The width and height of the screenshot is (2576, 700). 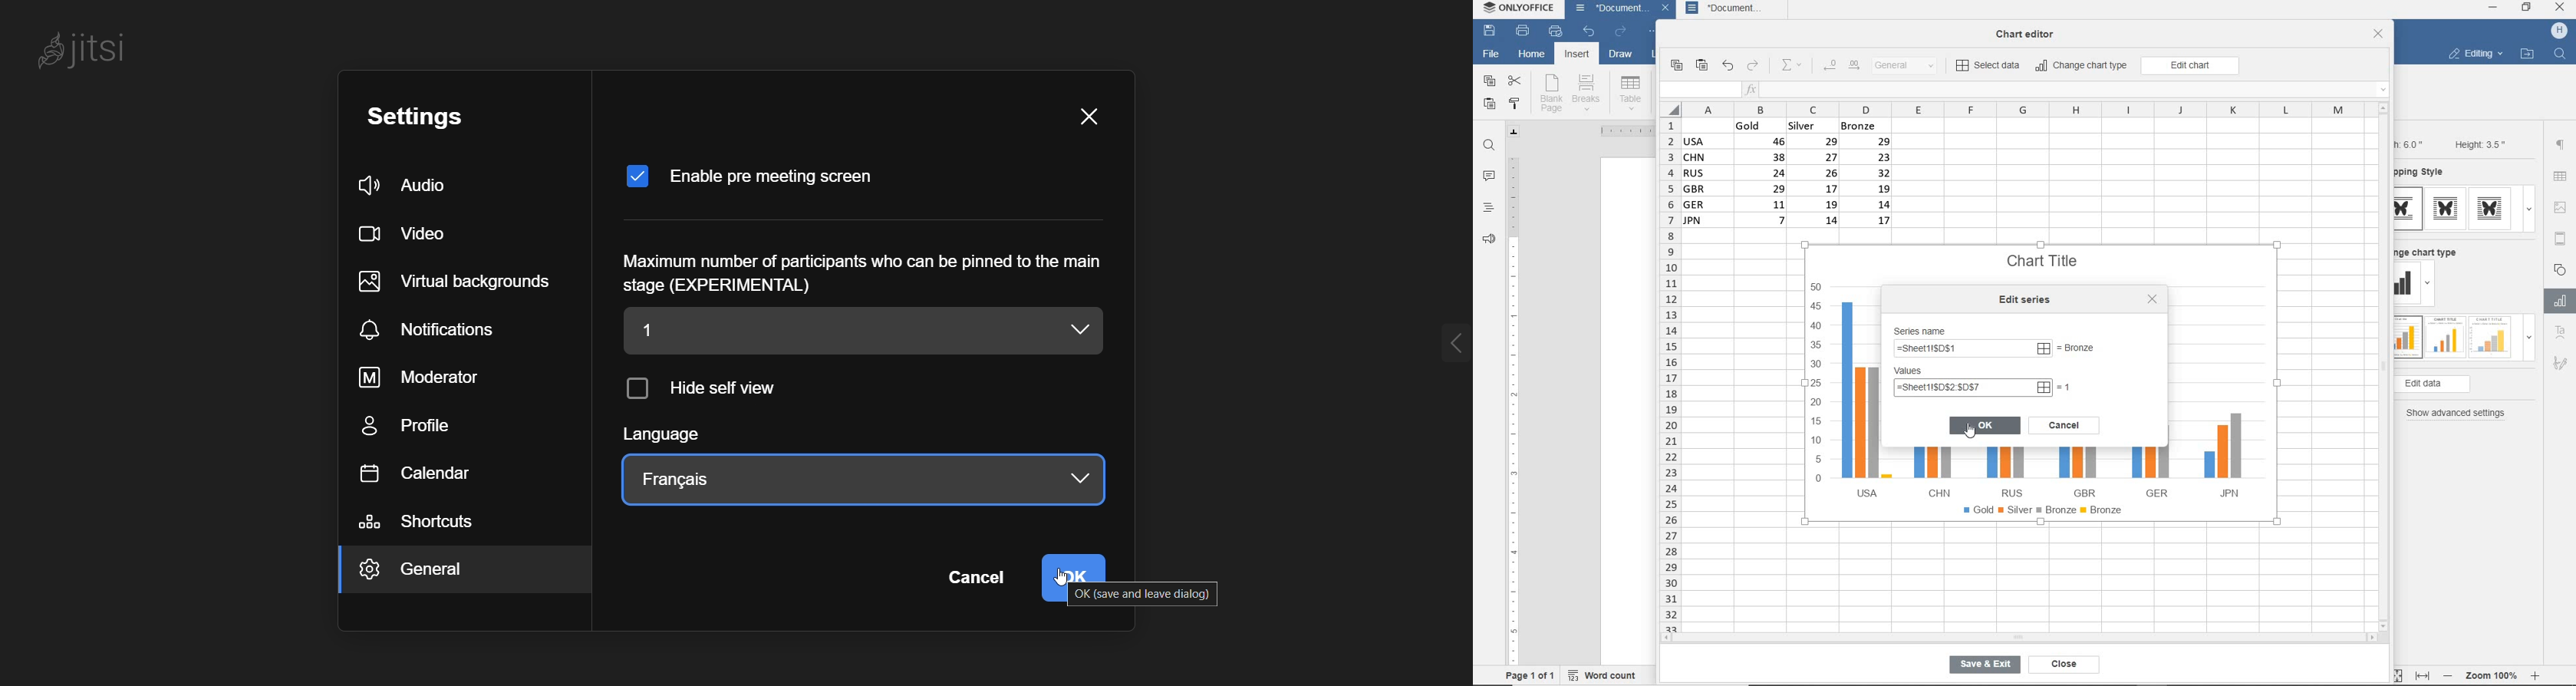 I want to click on cut, so click(x=1516, y=80).